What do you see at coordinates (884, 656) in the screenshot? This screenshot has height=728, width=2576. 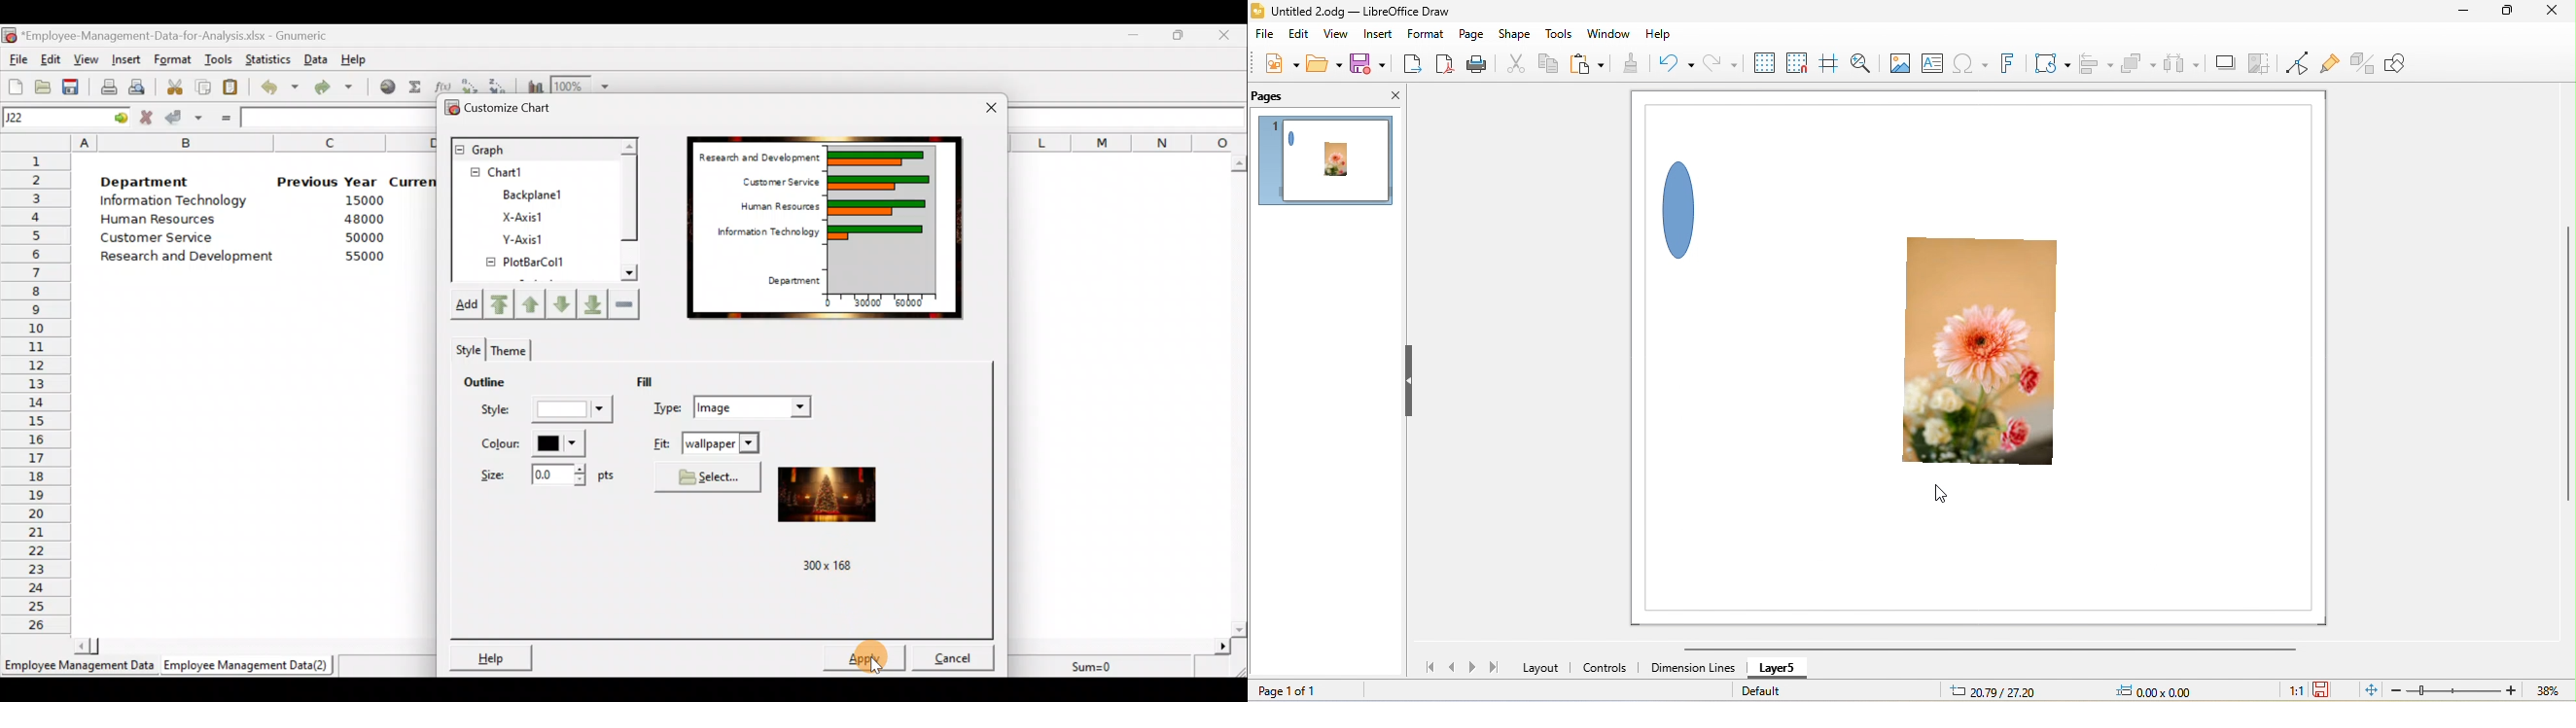 I see `Cursor on Apply` at bounding box center [884, 656].